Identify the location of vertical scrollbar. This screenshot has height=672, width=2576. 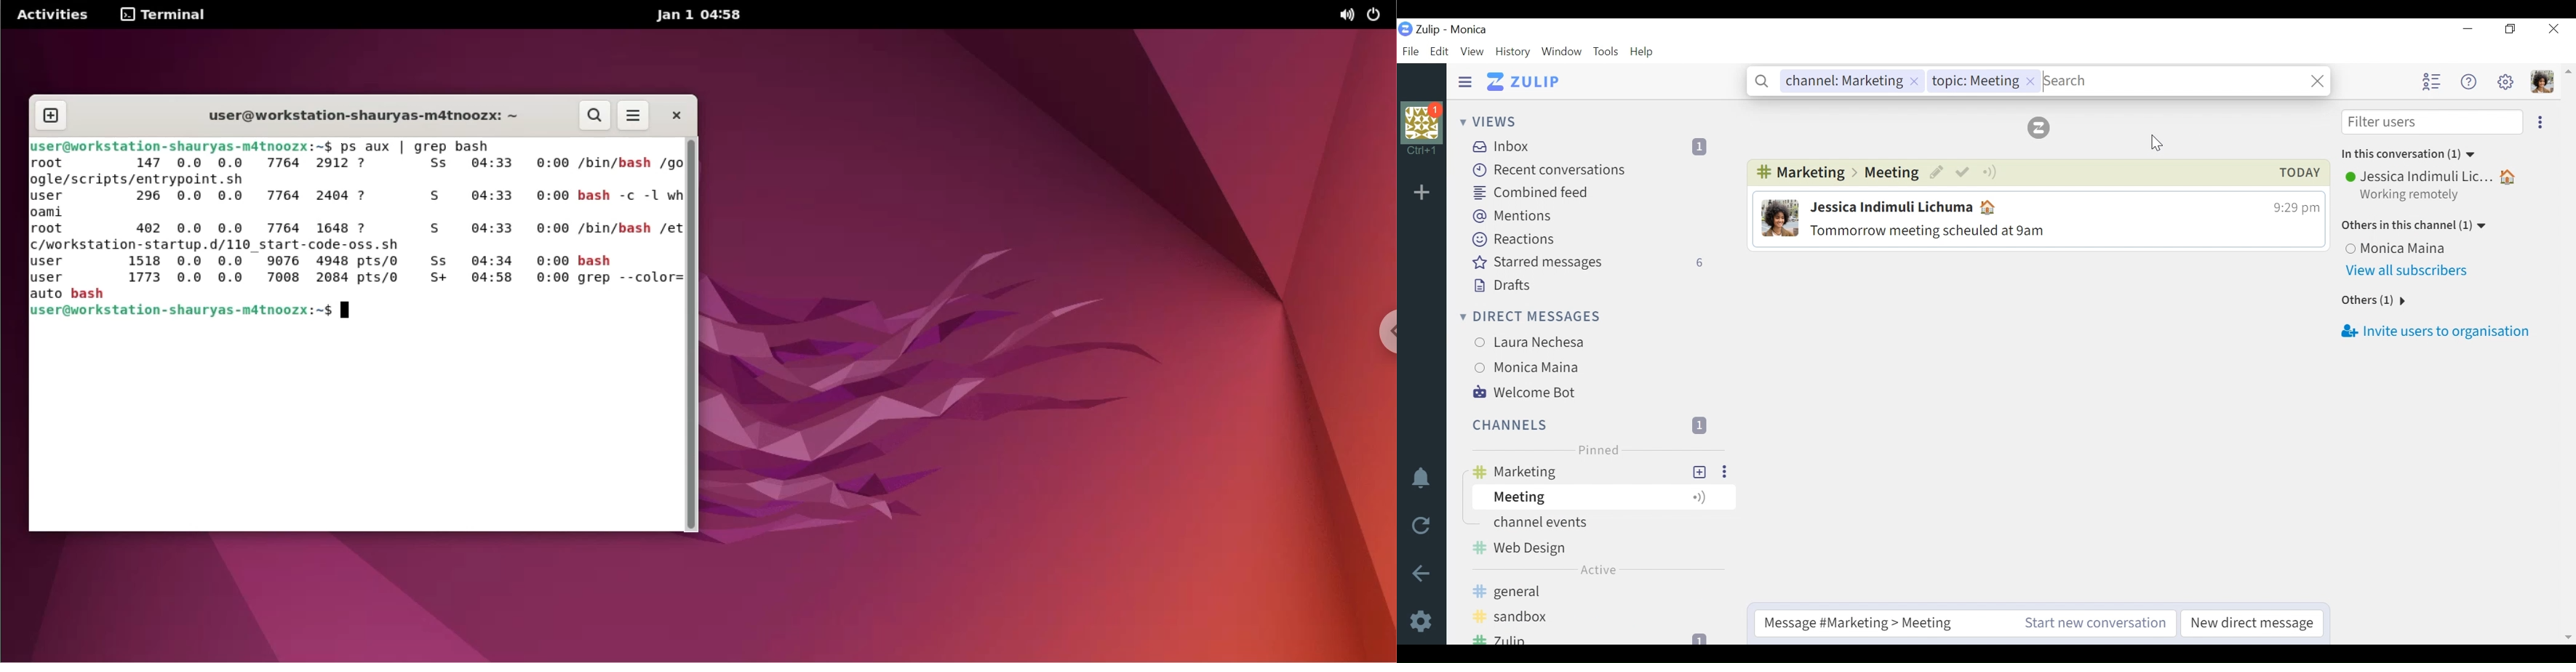
(2568, 357).